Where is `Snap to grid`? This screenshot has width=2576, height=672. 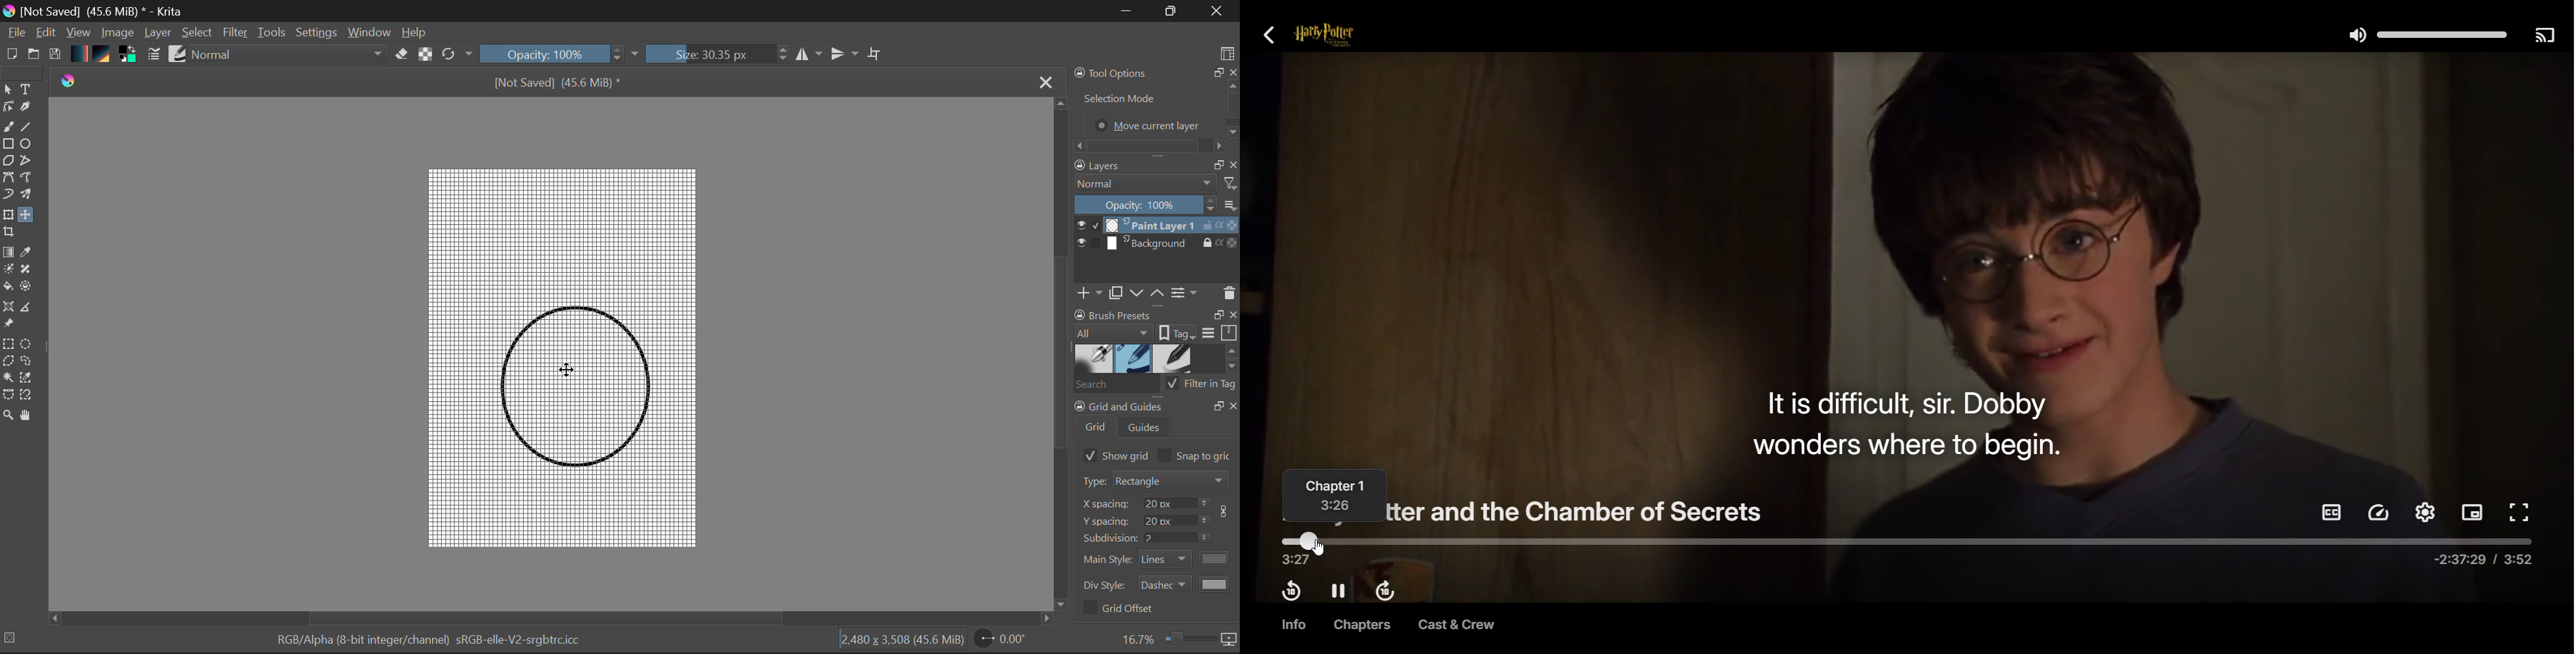 Snap to grid is located at coordinates (1198, 456).